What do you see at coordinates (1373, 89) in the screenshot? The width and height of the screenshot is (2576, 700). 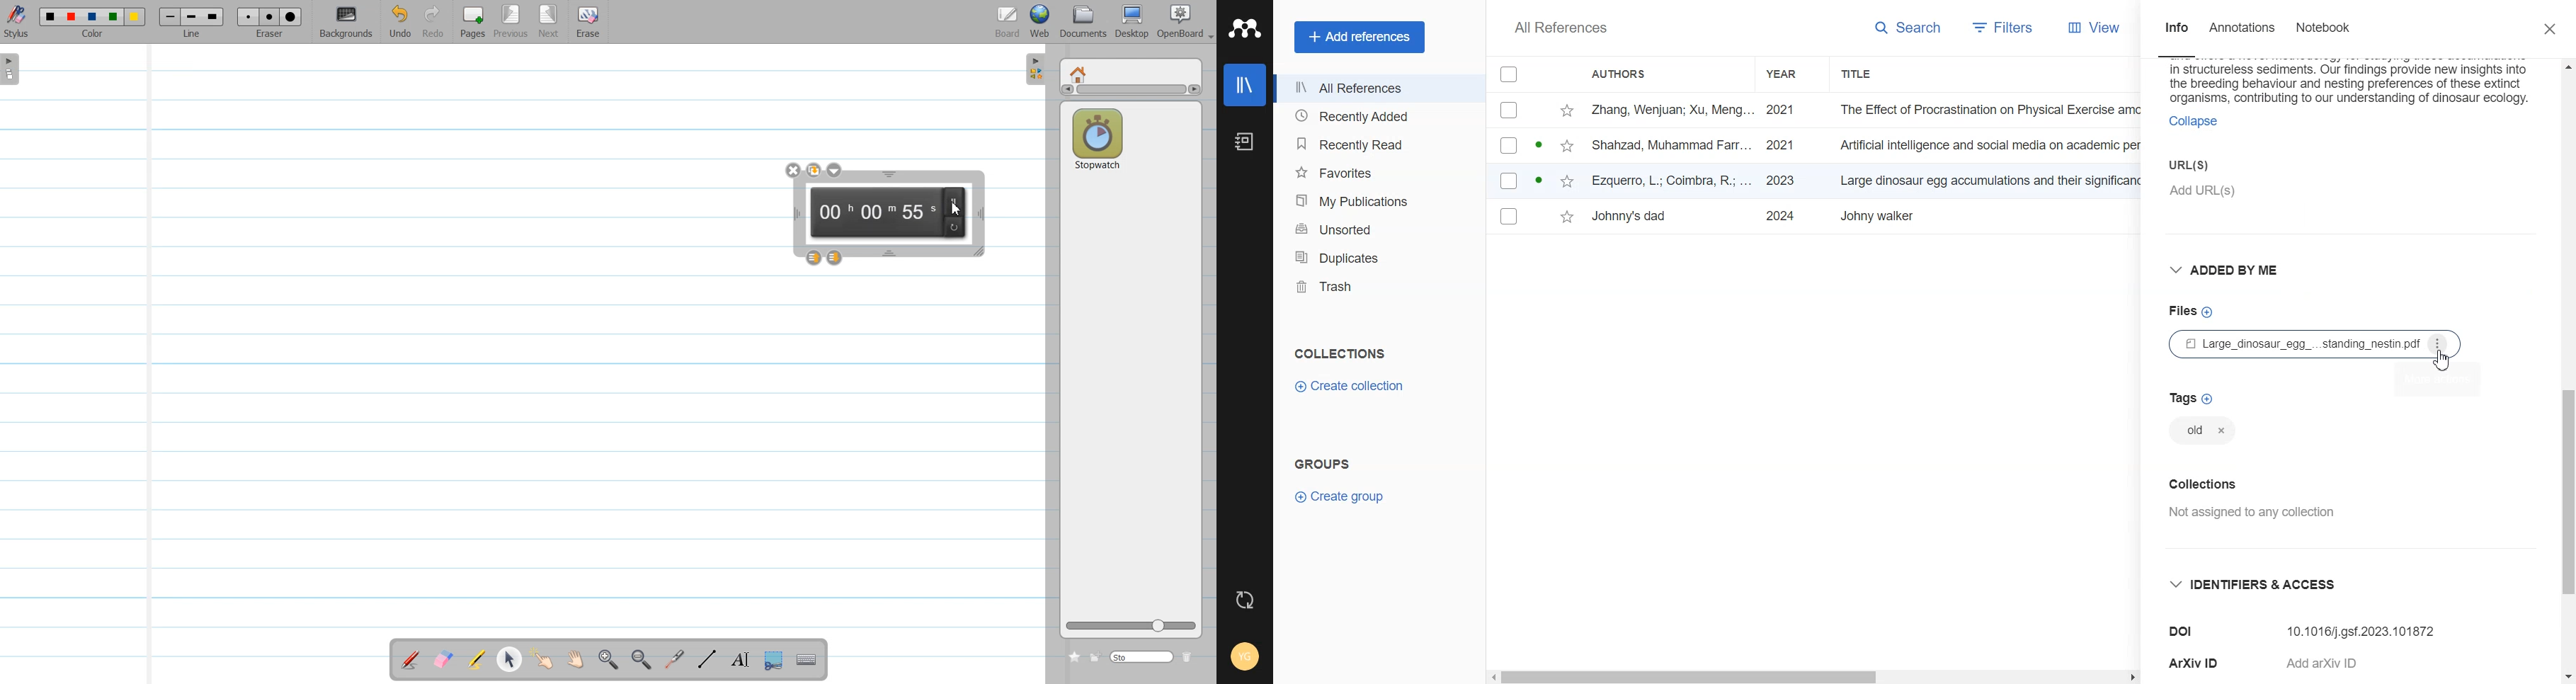 I see `All References` at bounding box center [1373, 89].